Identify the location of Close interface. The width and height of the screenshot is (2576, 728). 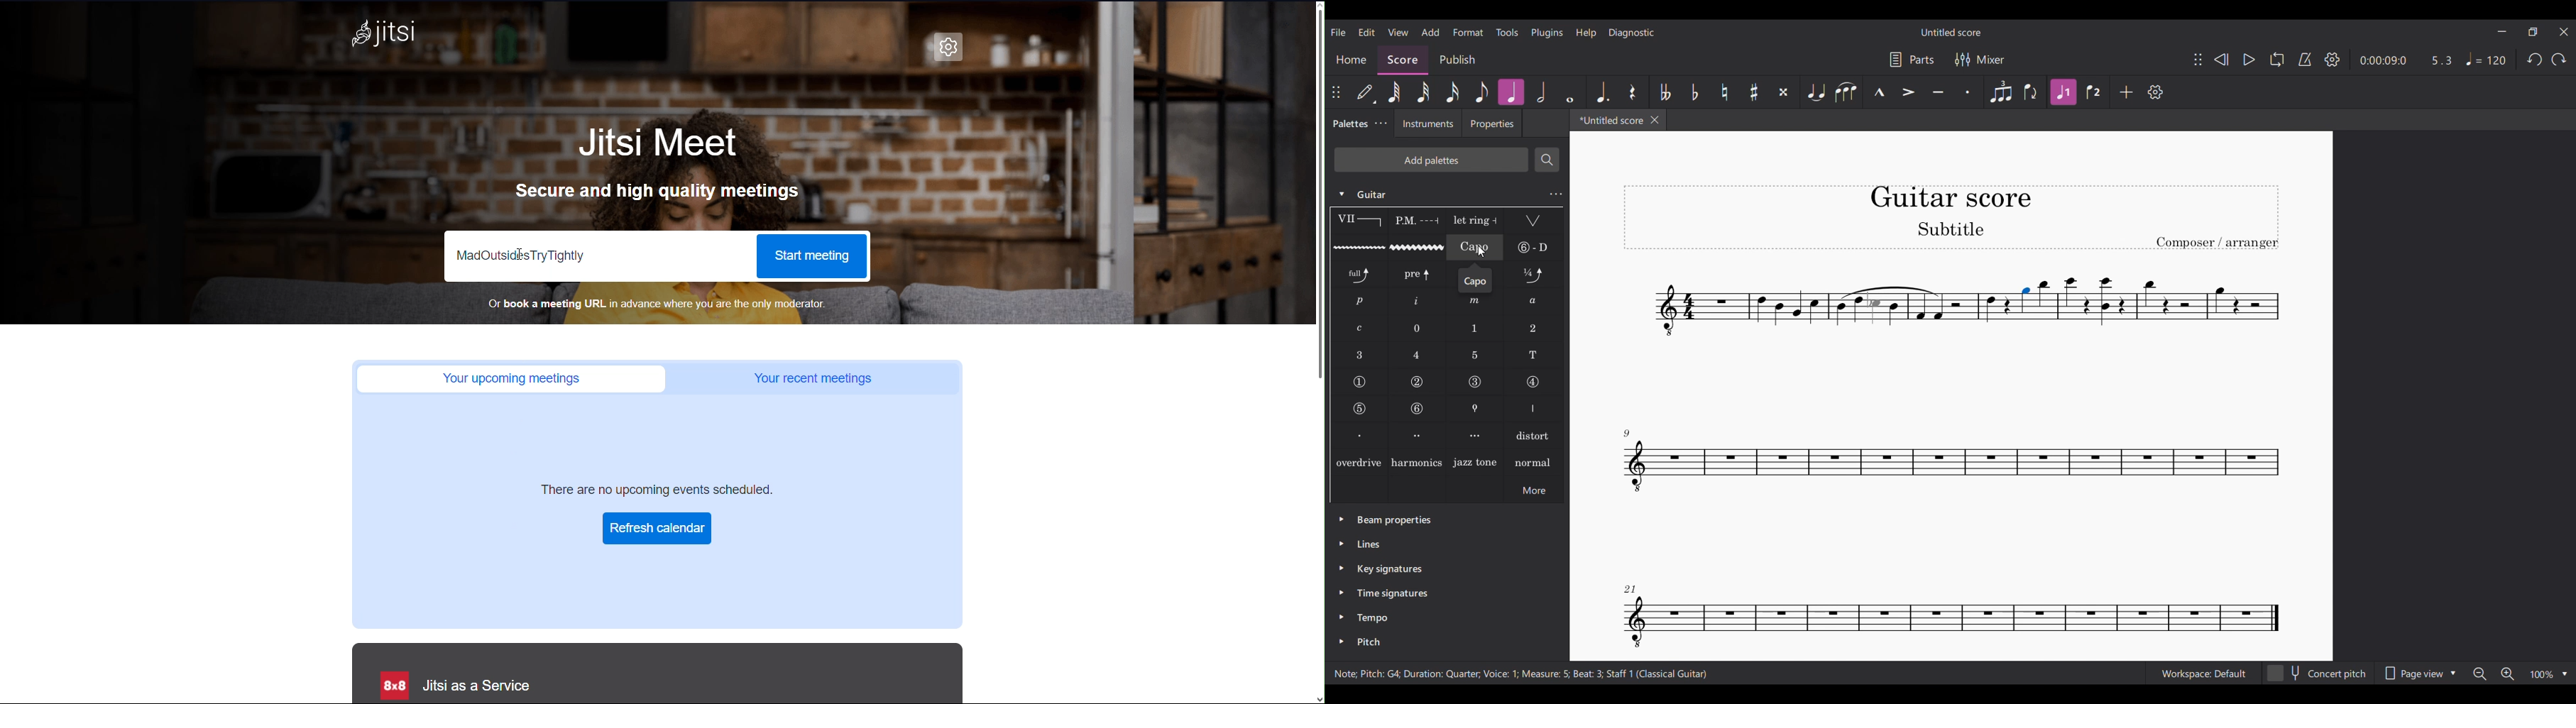
(2564, 32).